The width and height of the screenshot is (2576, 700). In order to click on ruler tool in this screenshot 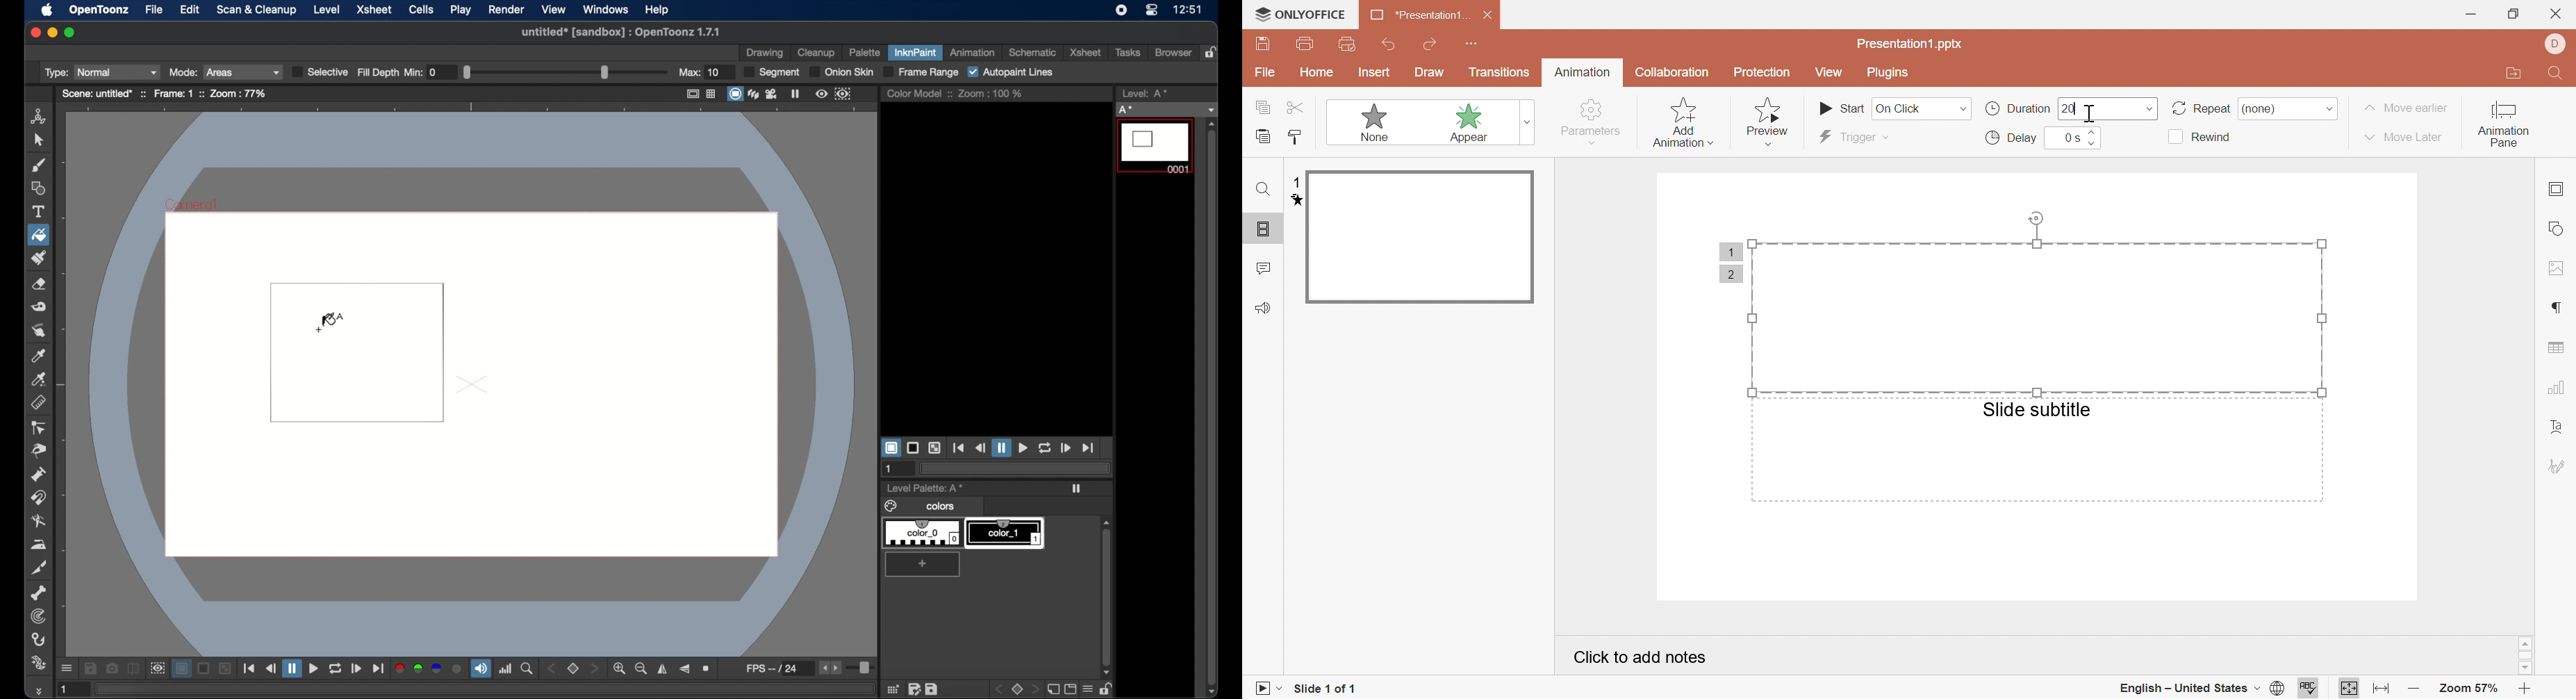, I will do `click(38, 403)`.